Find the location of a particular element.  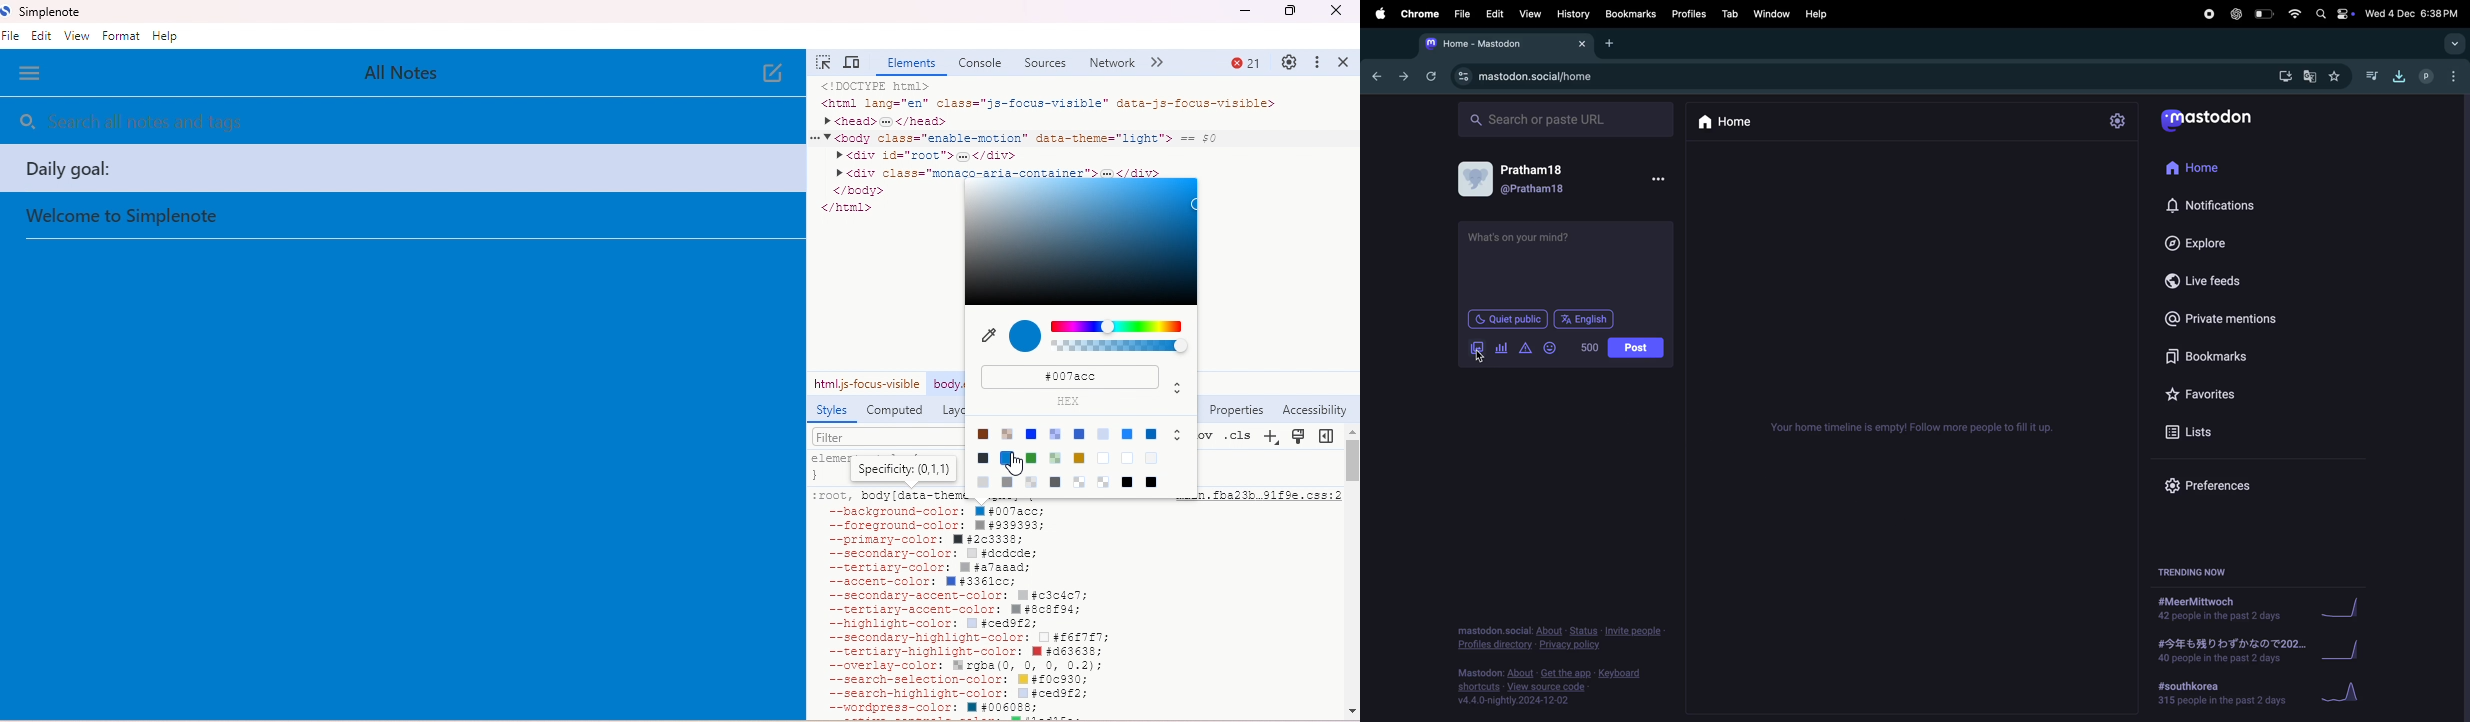

search bar is located at coordinates (207, 123).